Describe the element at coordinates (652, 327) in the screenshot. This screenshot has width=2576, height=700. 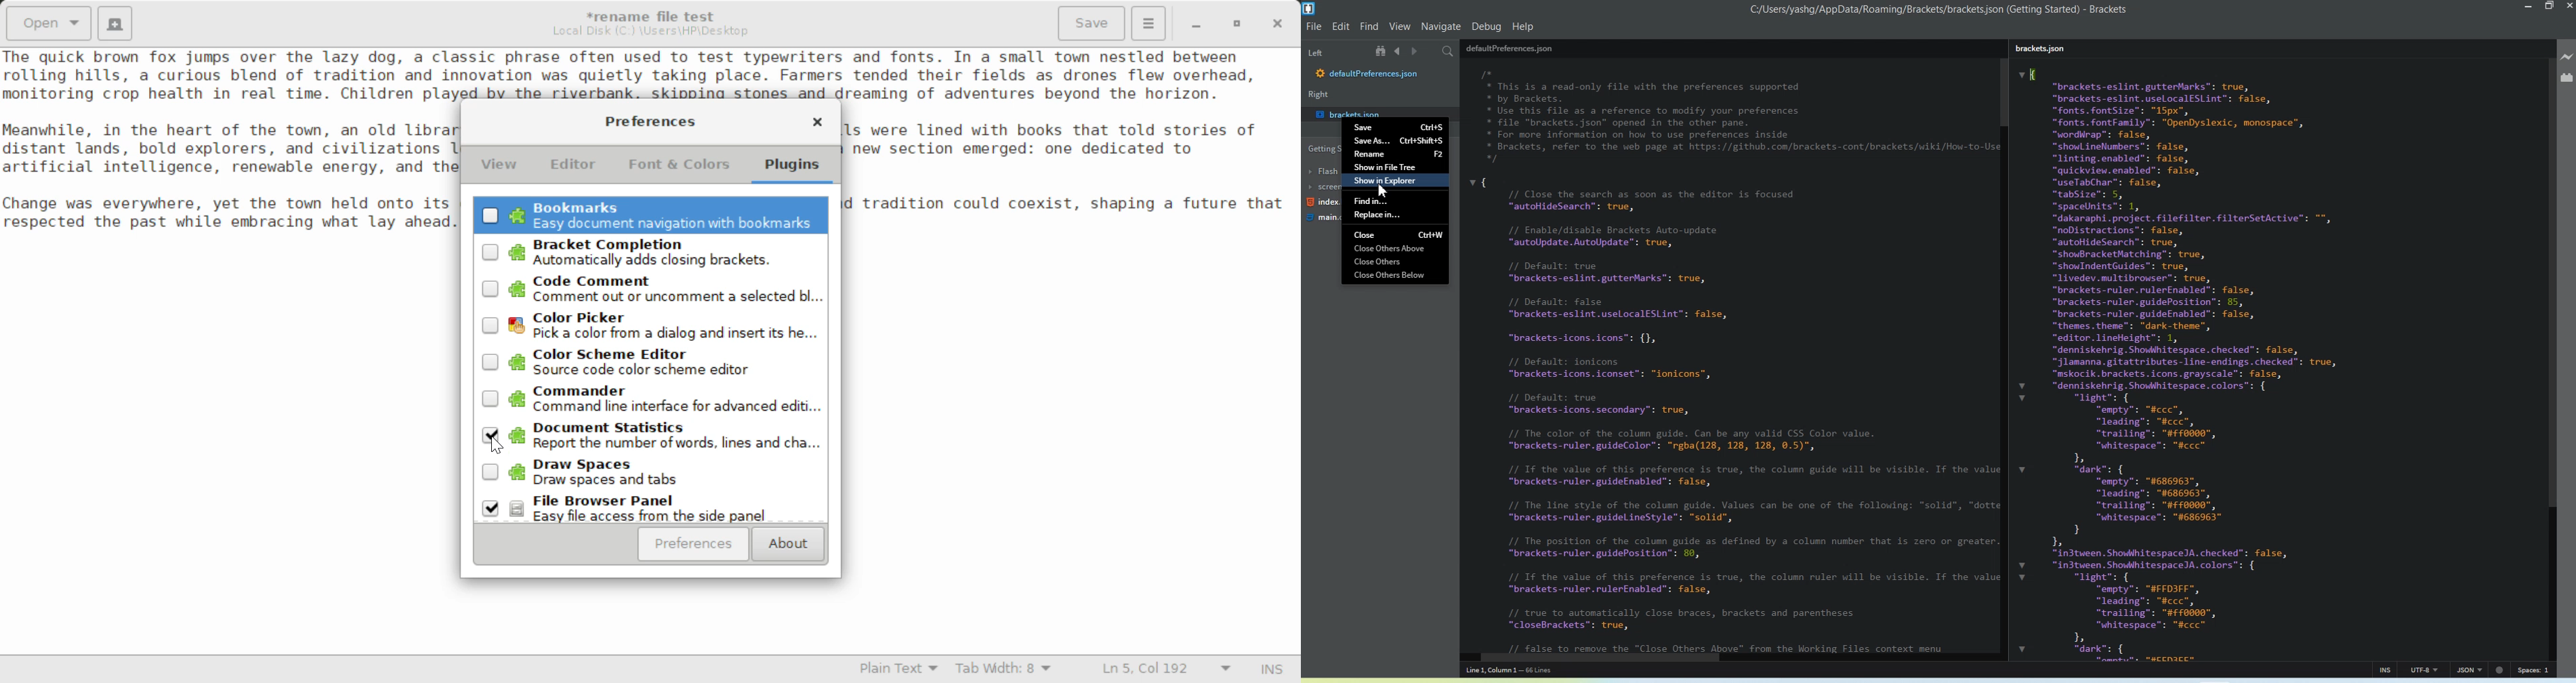
I see `Unselected Color Picker Plugin` at that location.